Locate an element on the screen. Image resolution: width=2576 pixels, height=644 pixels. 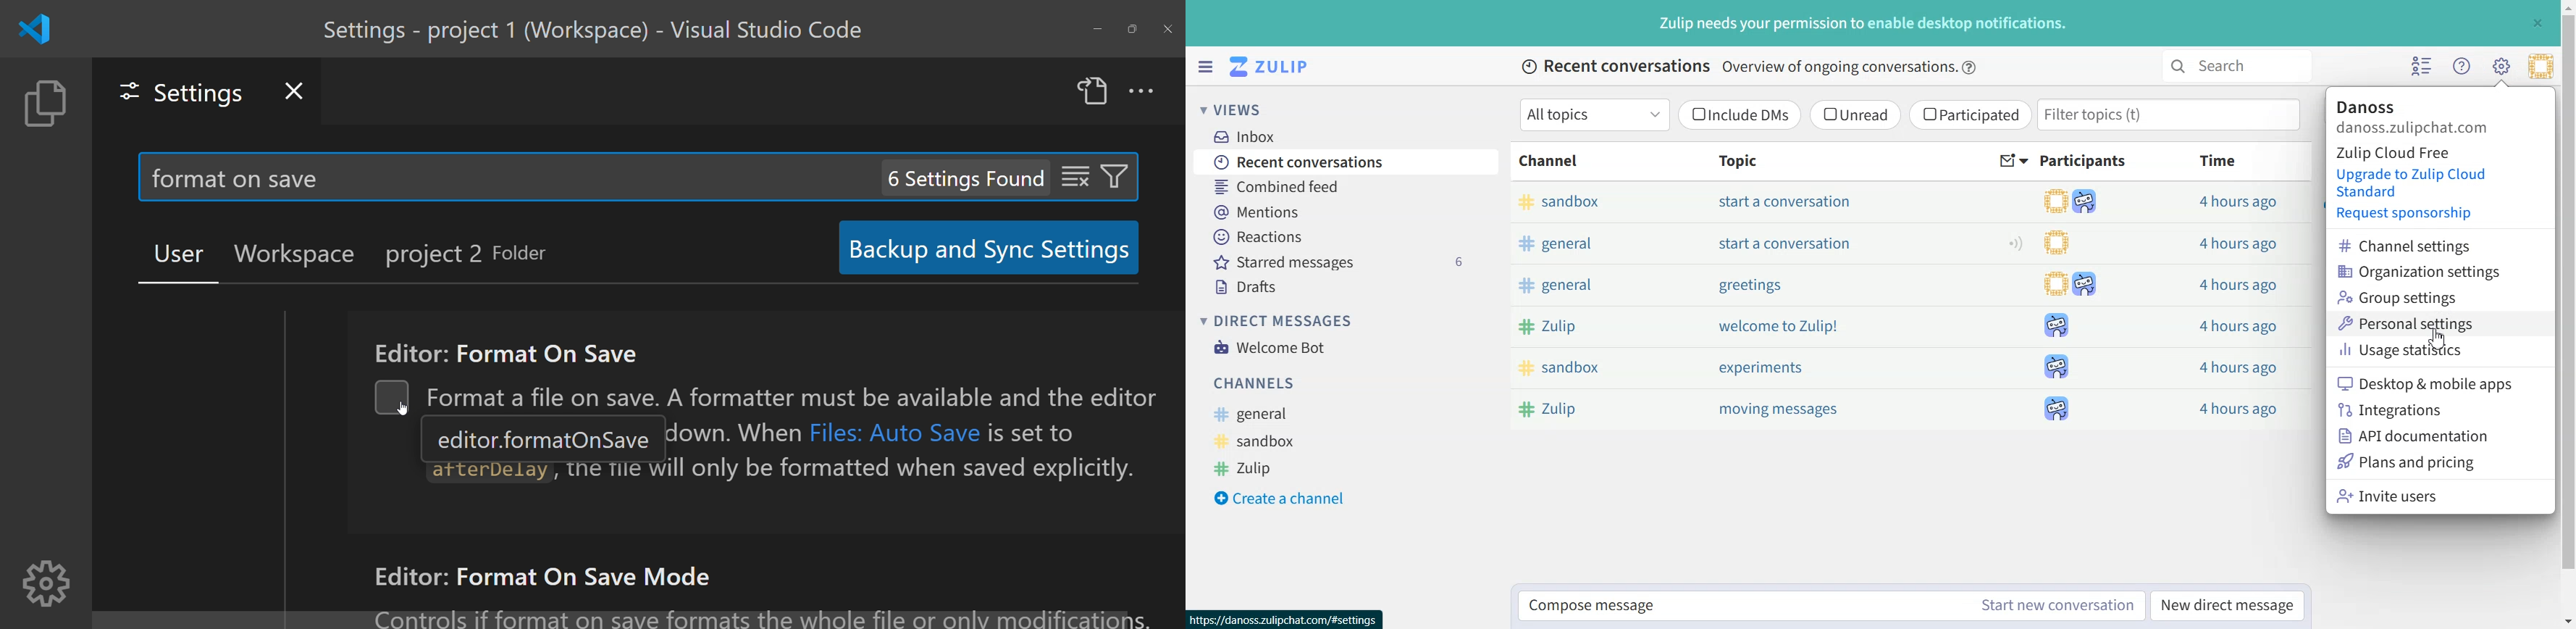
cursor is located at coordinates (393, 413).